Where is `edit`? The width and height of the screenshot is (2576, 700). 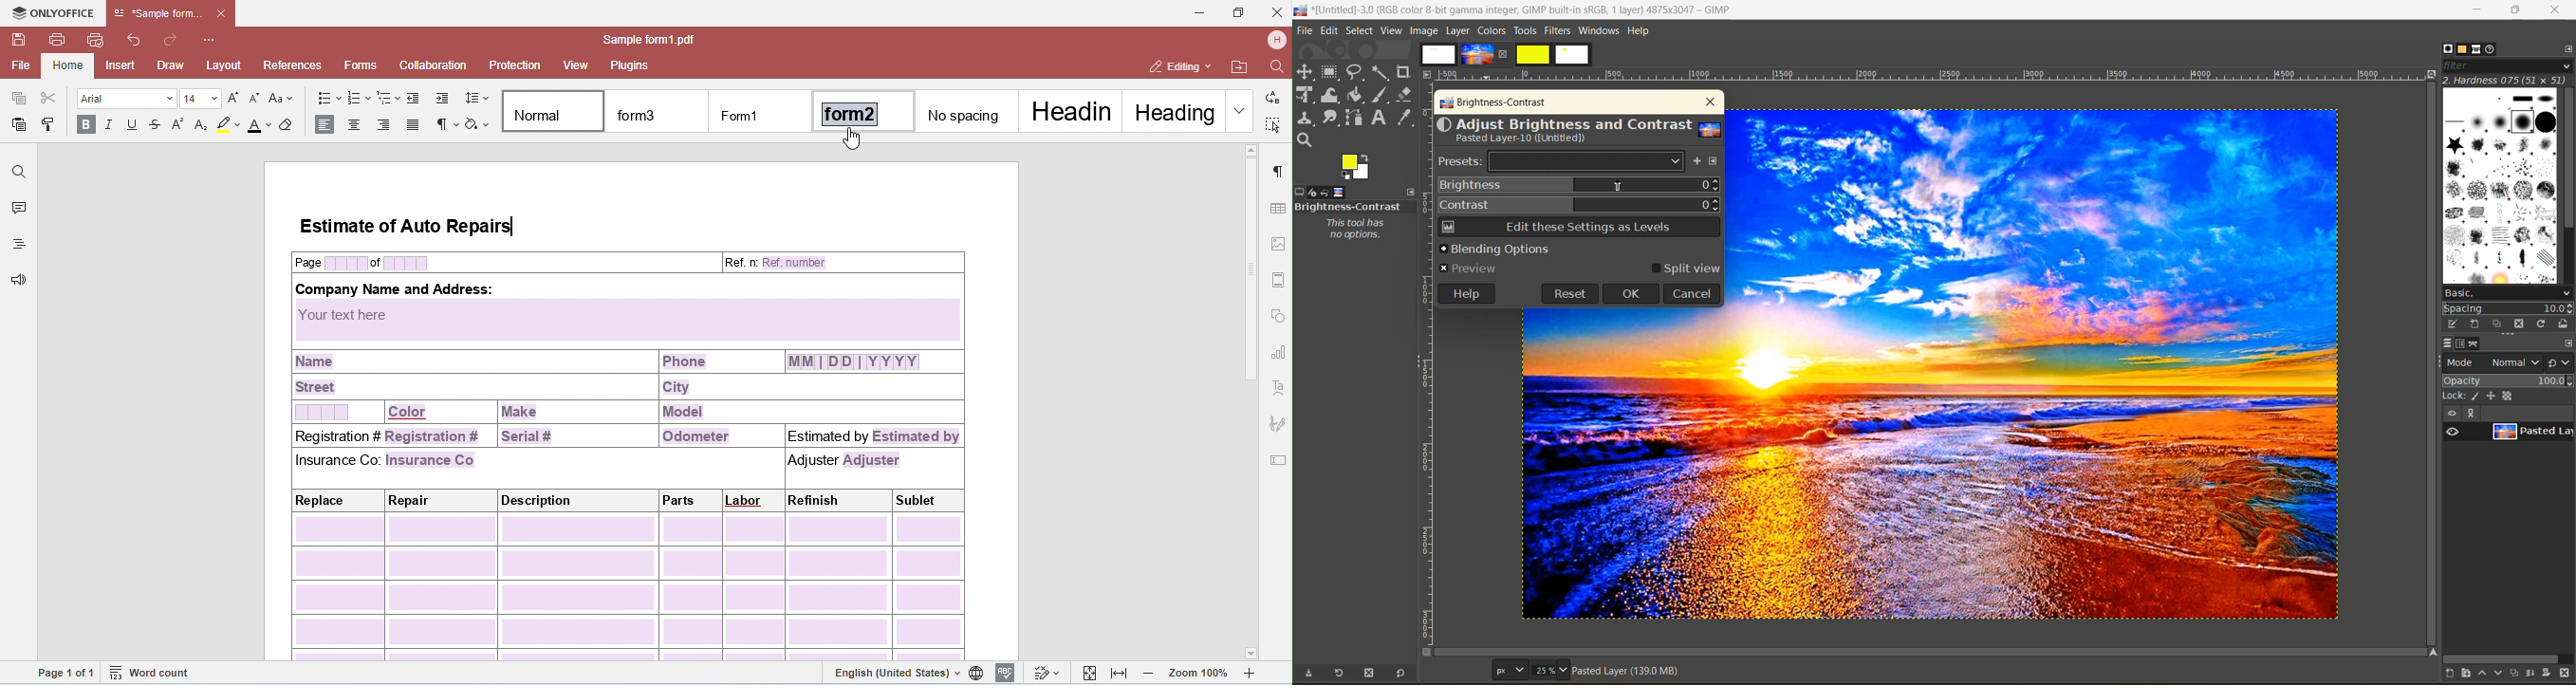
edit is located at coordinates (2454, 324).